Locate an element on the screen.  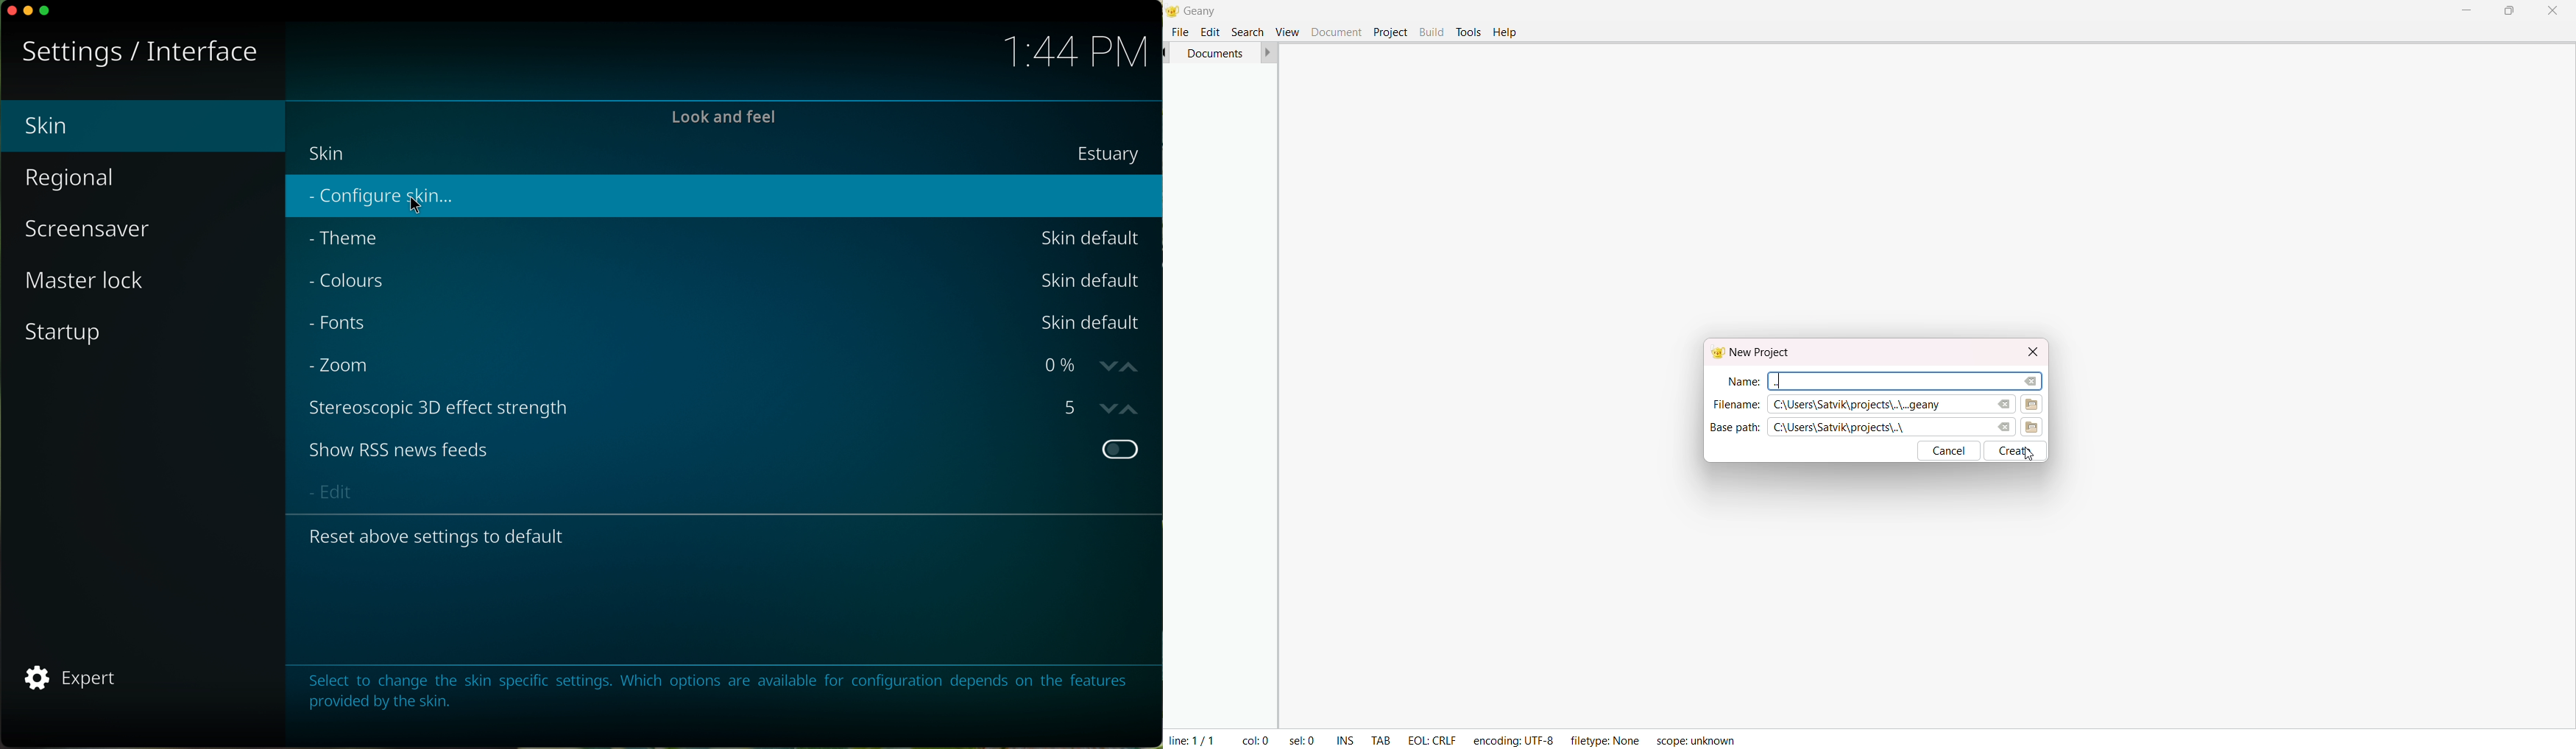
hour is located at coordinates (1075, 54).